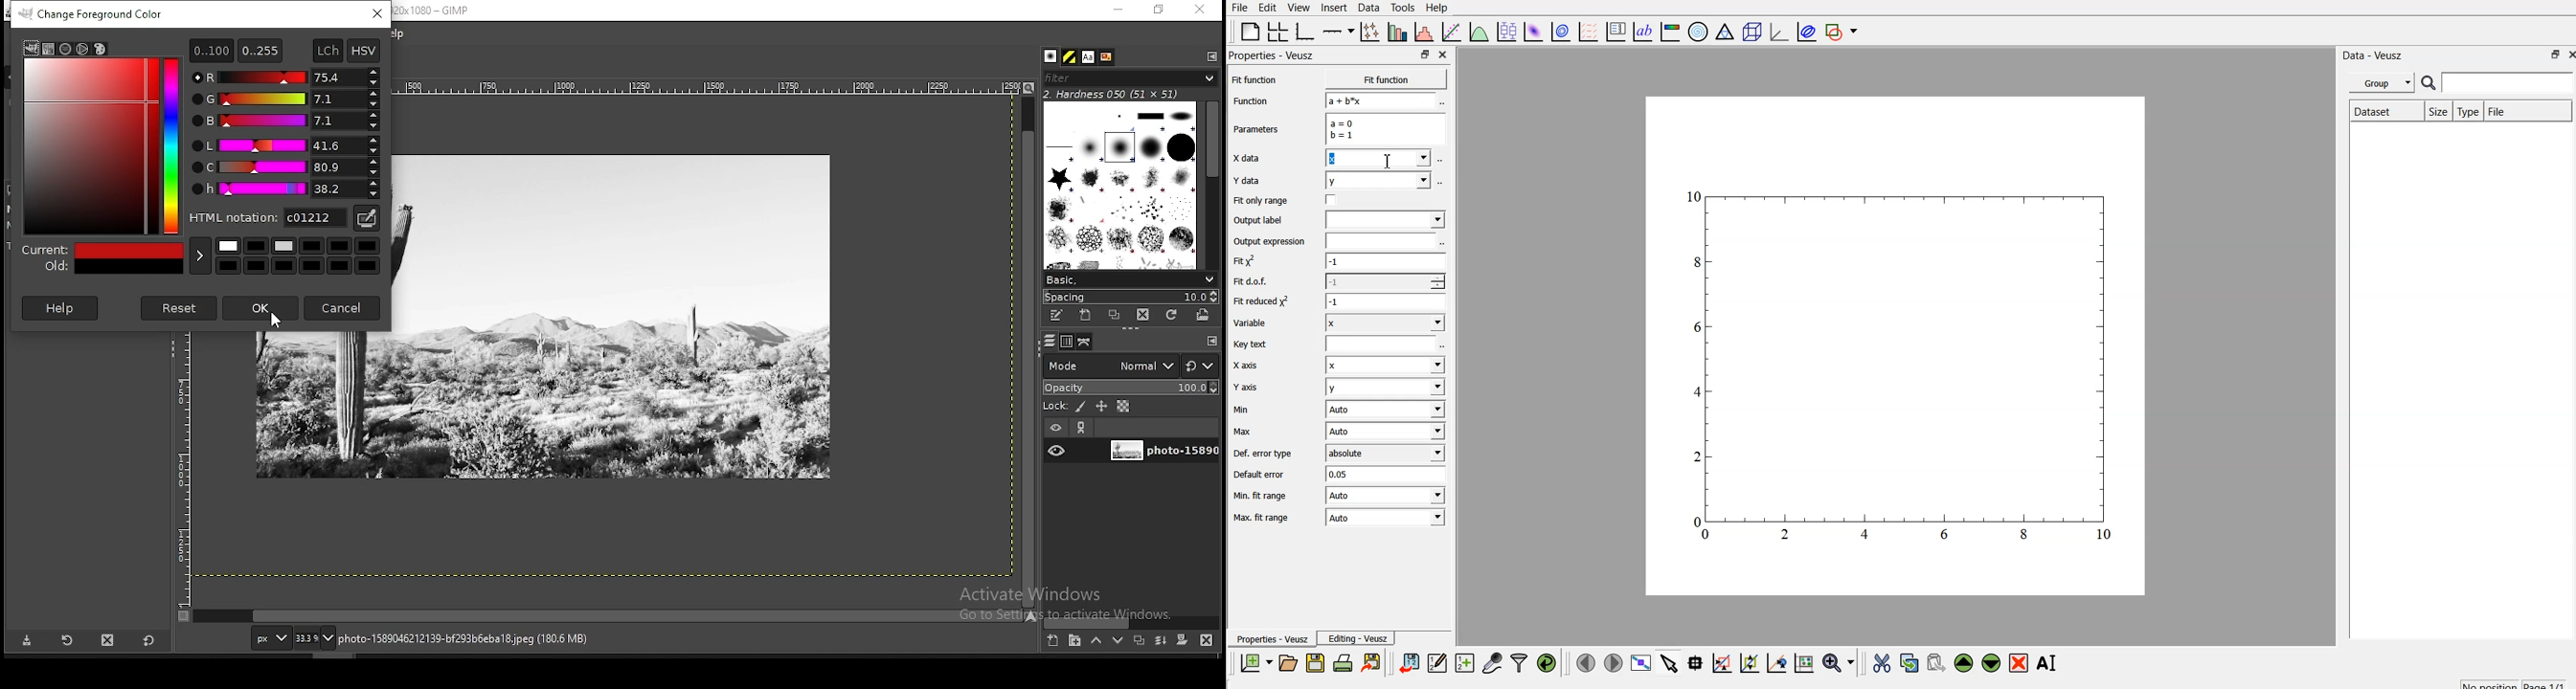 This screenshot has width=2576, height=700. I want to click on previous page , so click(1585, 664).